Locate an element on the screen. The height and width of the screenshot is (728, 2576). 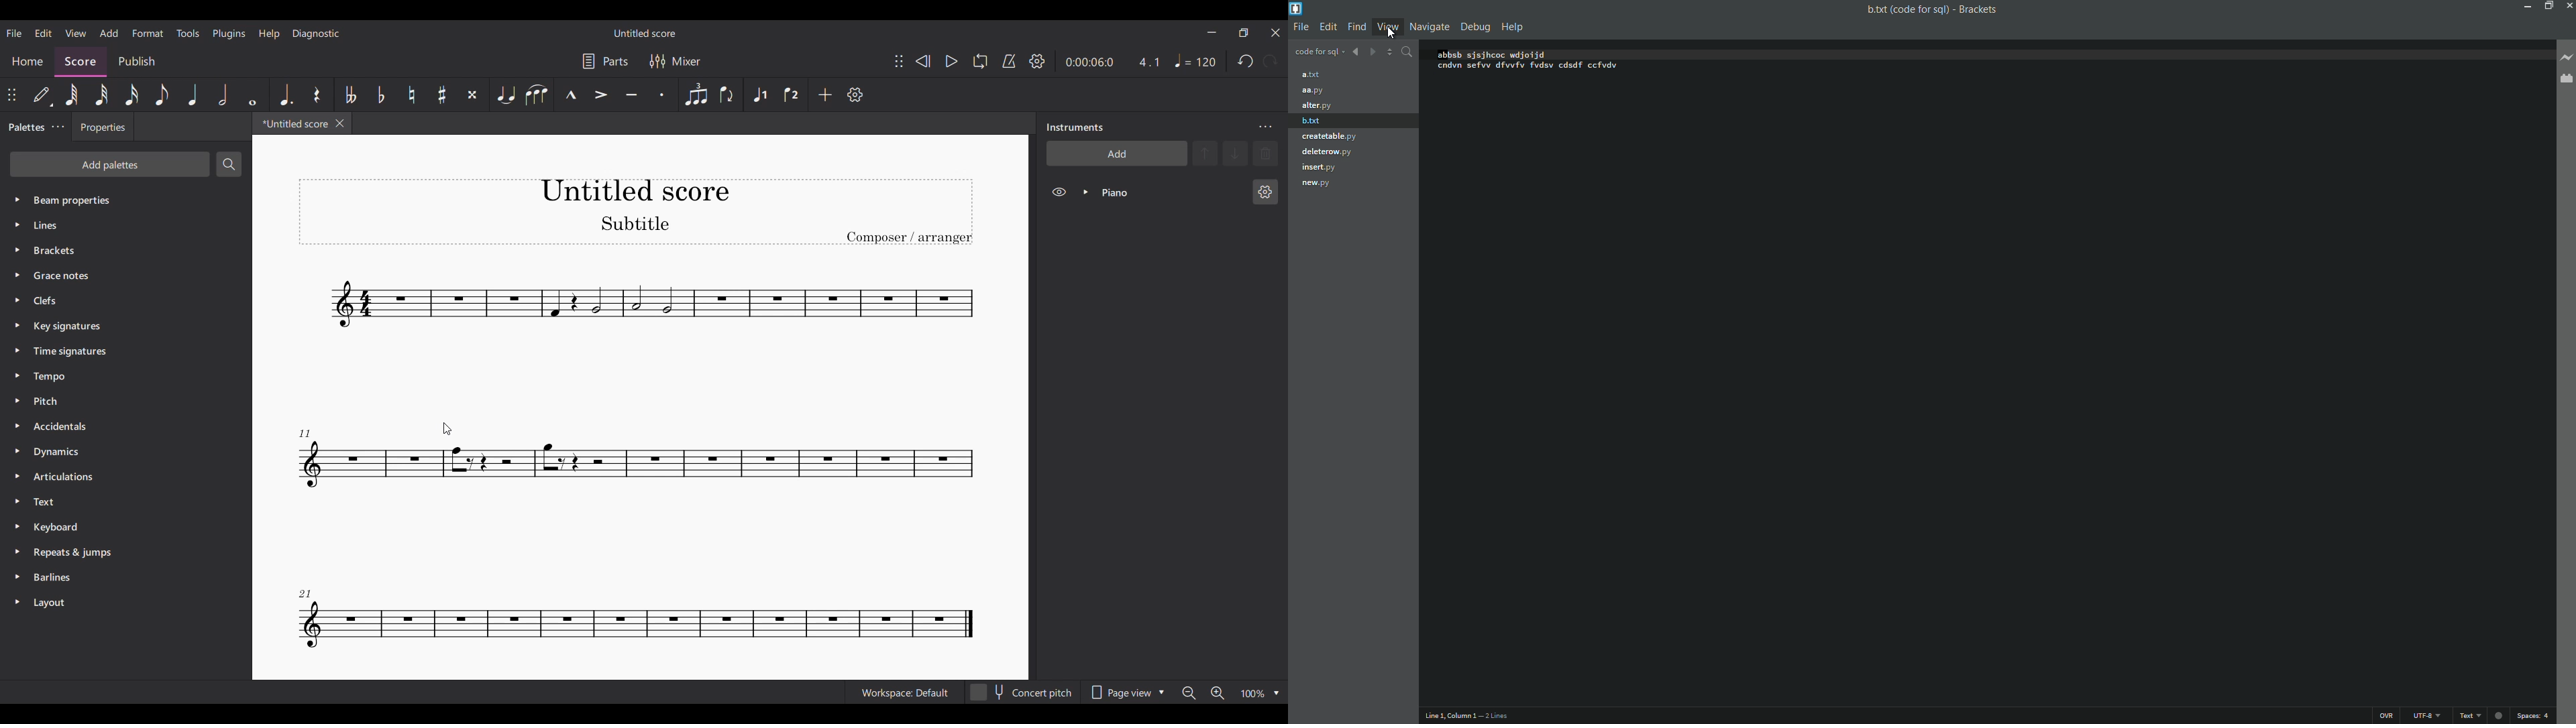
Pitch is located at coordinates (114, 400).